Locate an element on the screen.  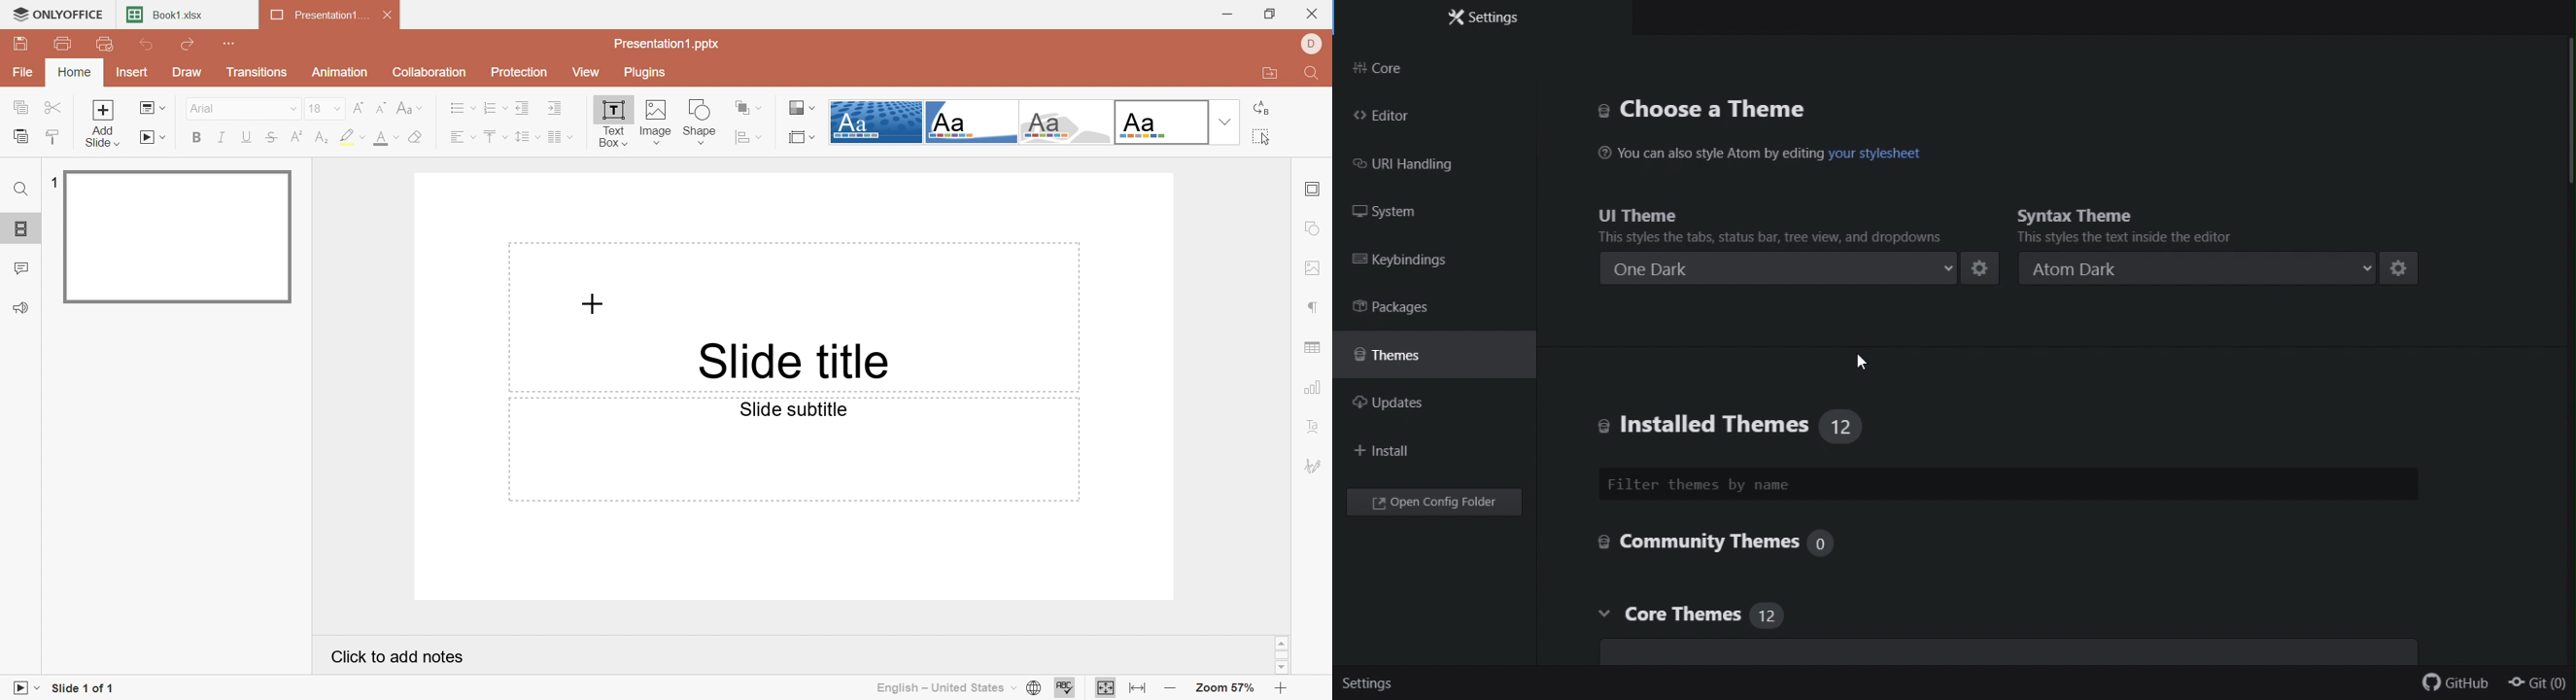
Themes is located at coordinates (1412, 358).